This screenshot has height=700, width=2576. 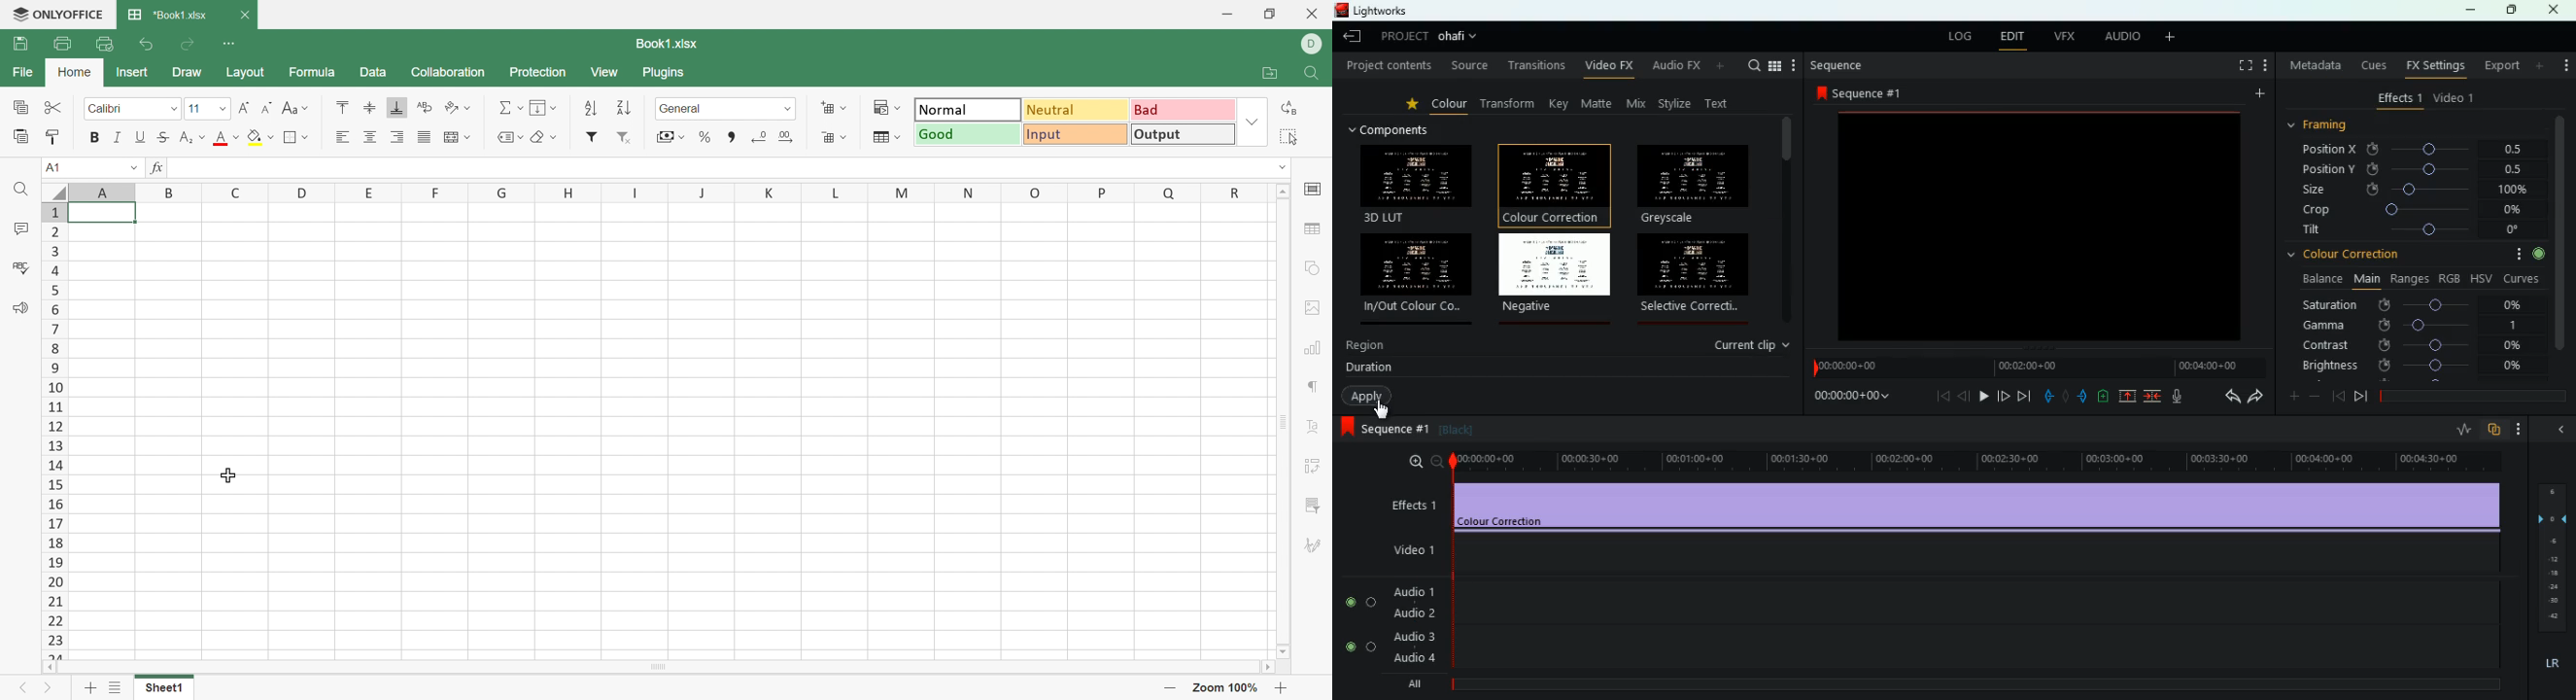 What do you see at coordinates (21, 44) in the screenshot?
I see `File` at bounding box center [21, 44].